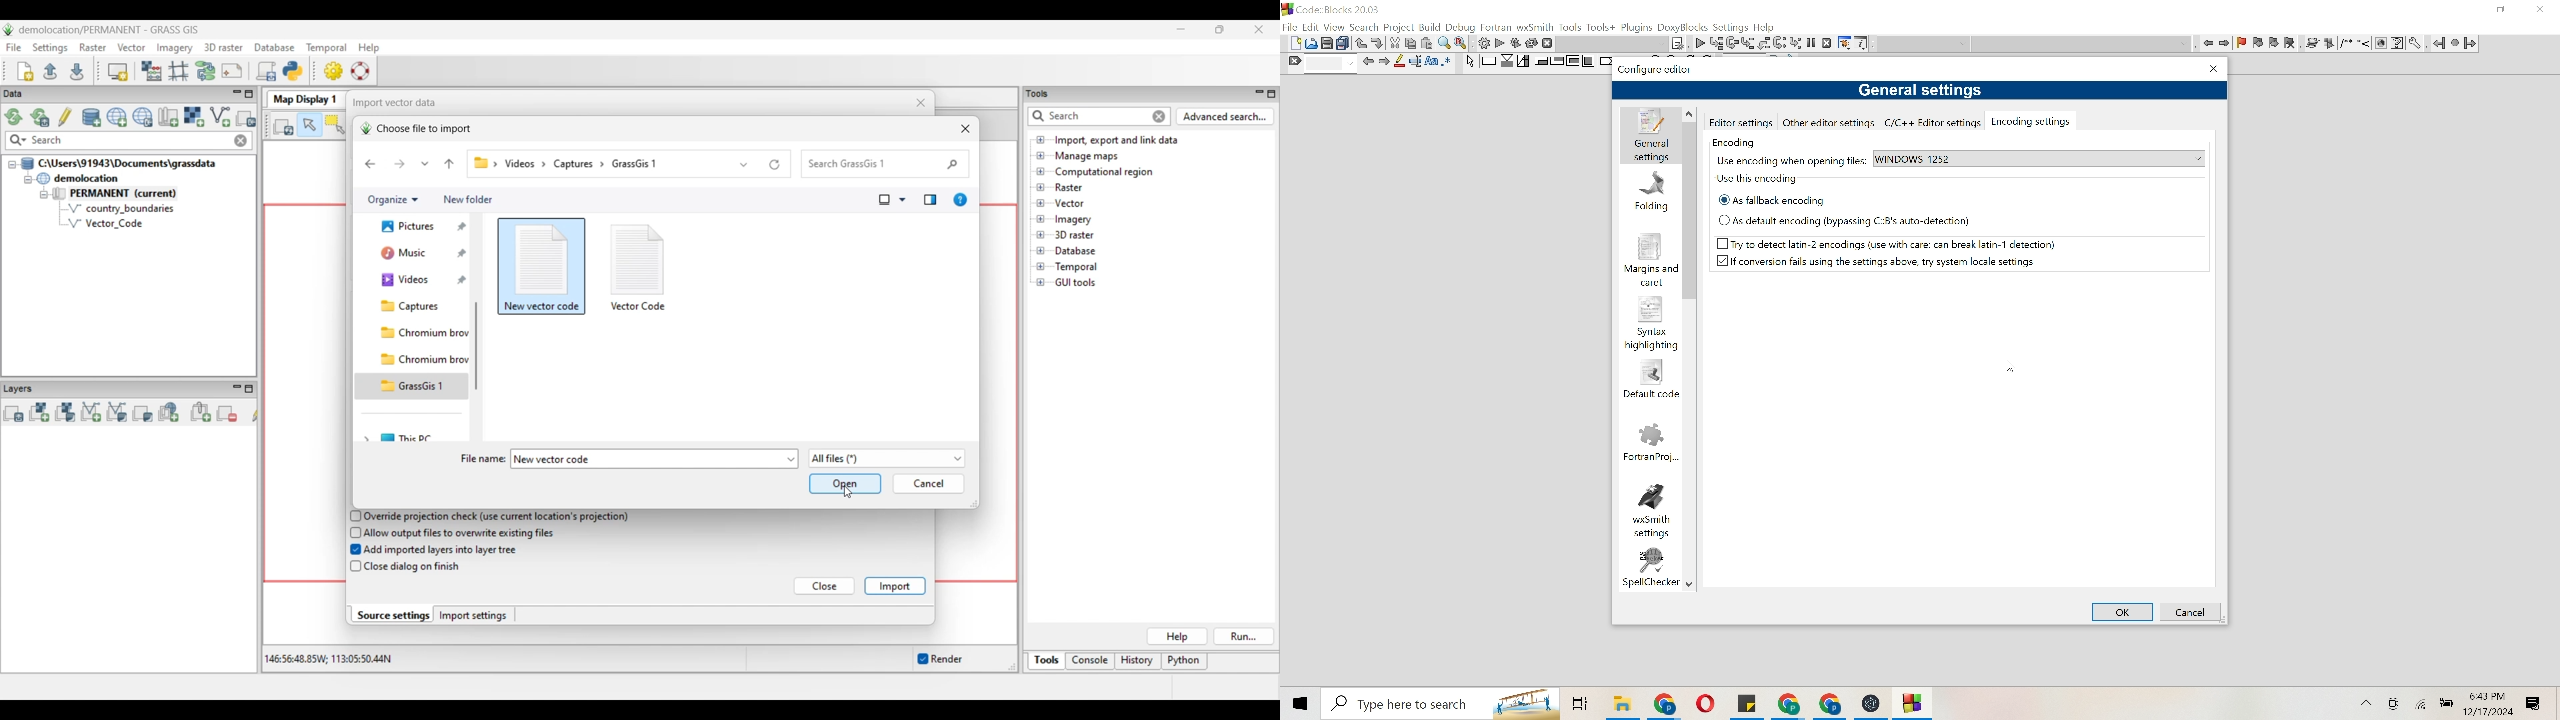  Describe the element at coordinates (1462, 43) in the screenshot. I see `Replace` at that location.